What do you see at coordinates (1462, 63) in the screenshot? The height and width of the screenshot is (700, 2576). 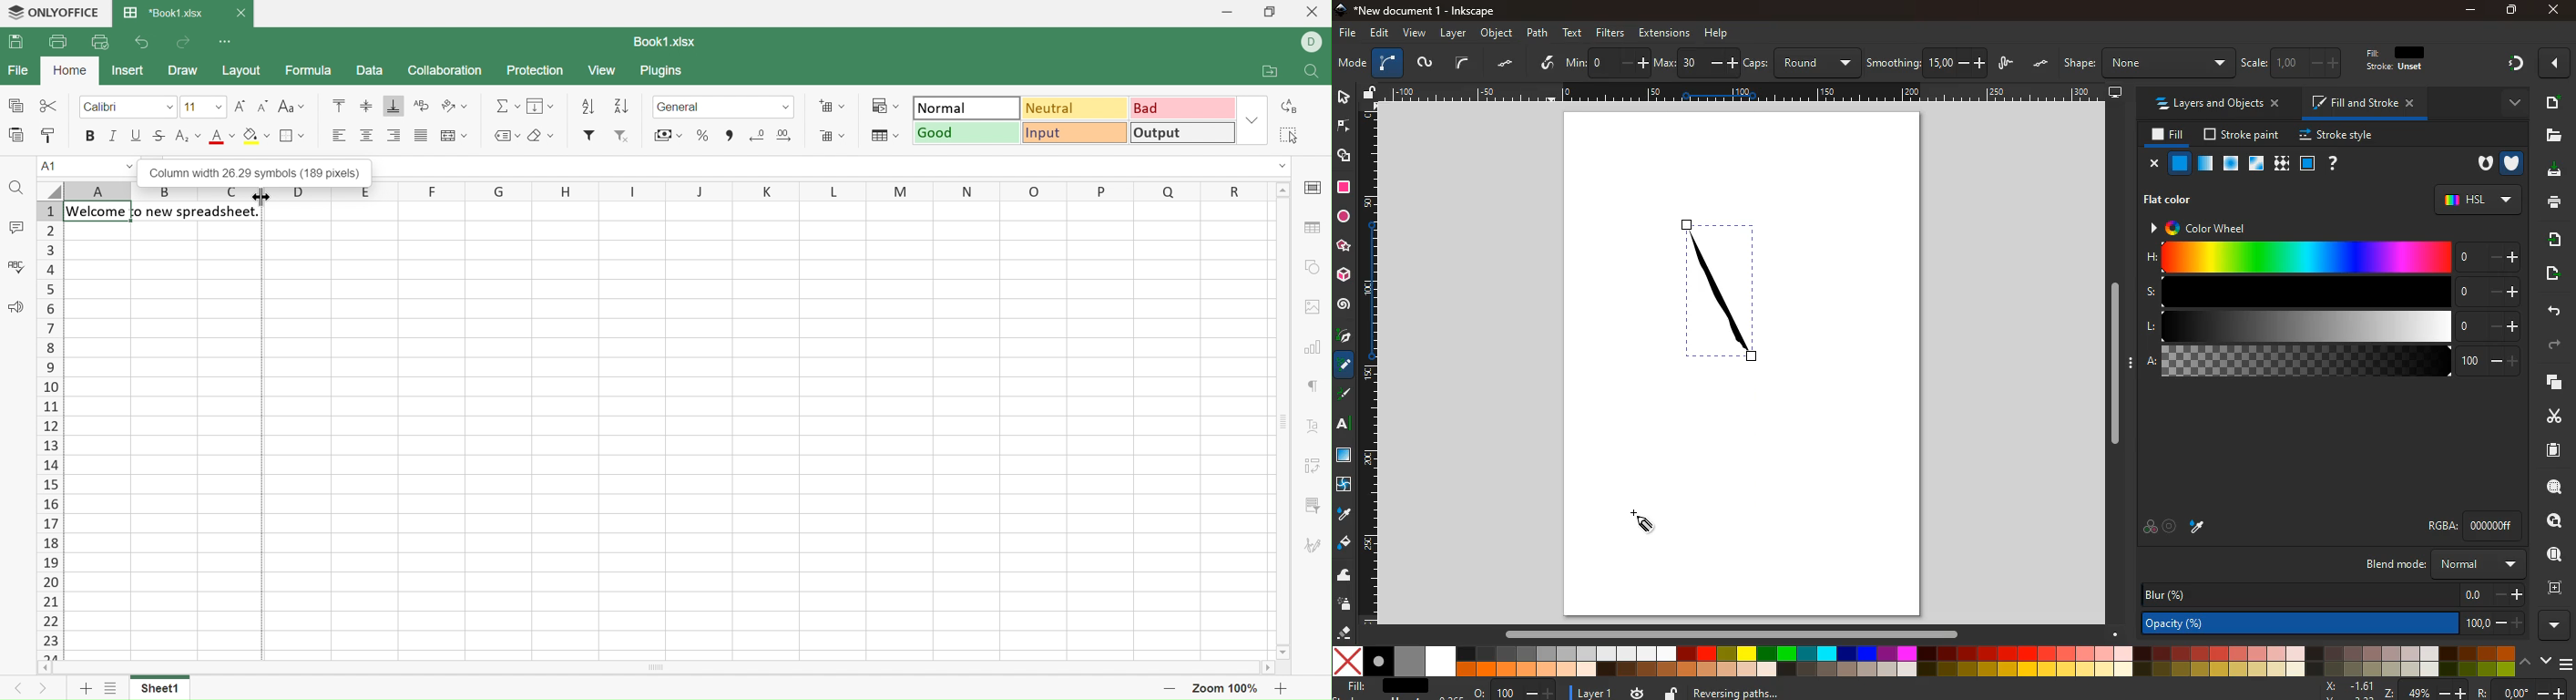 I see `curve` at bounding box center [1462, 63].